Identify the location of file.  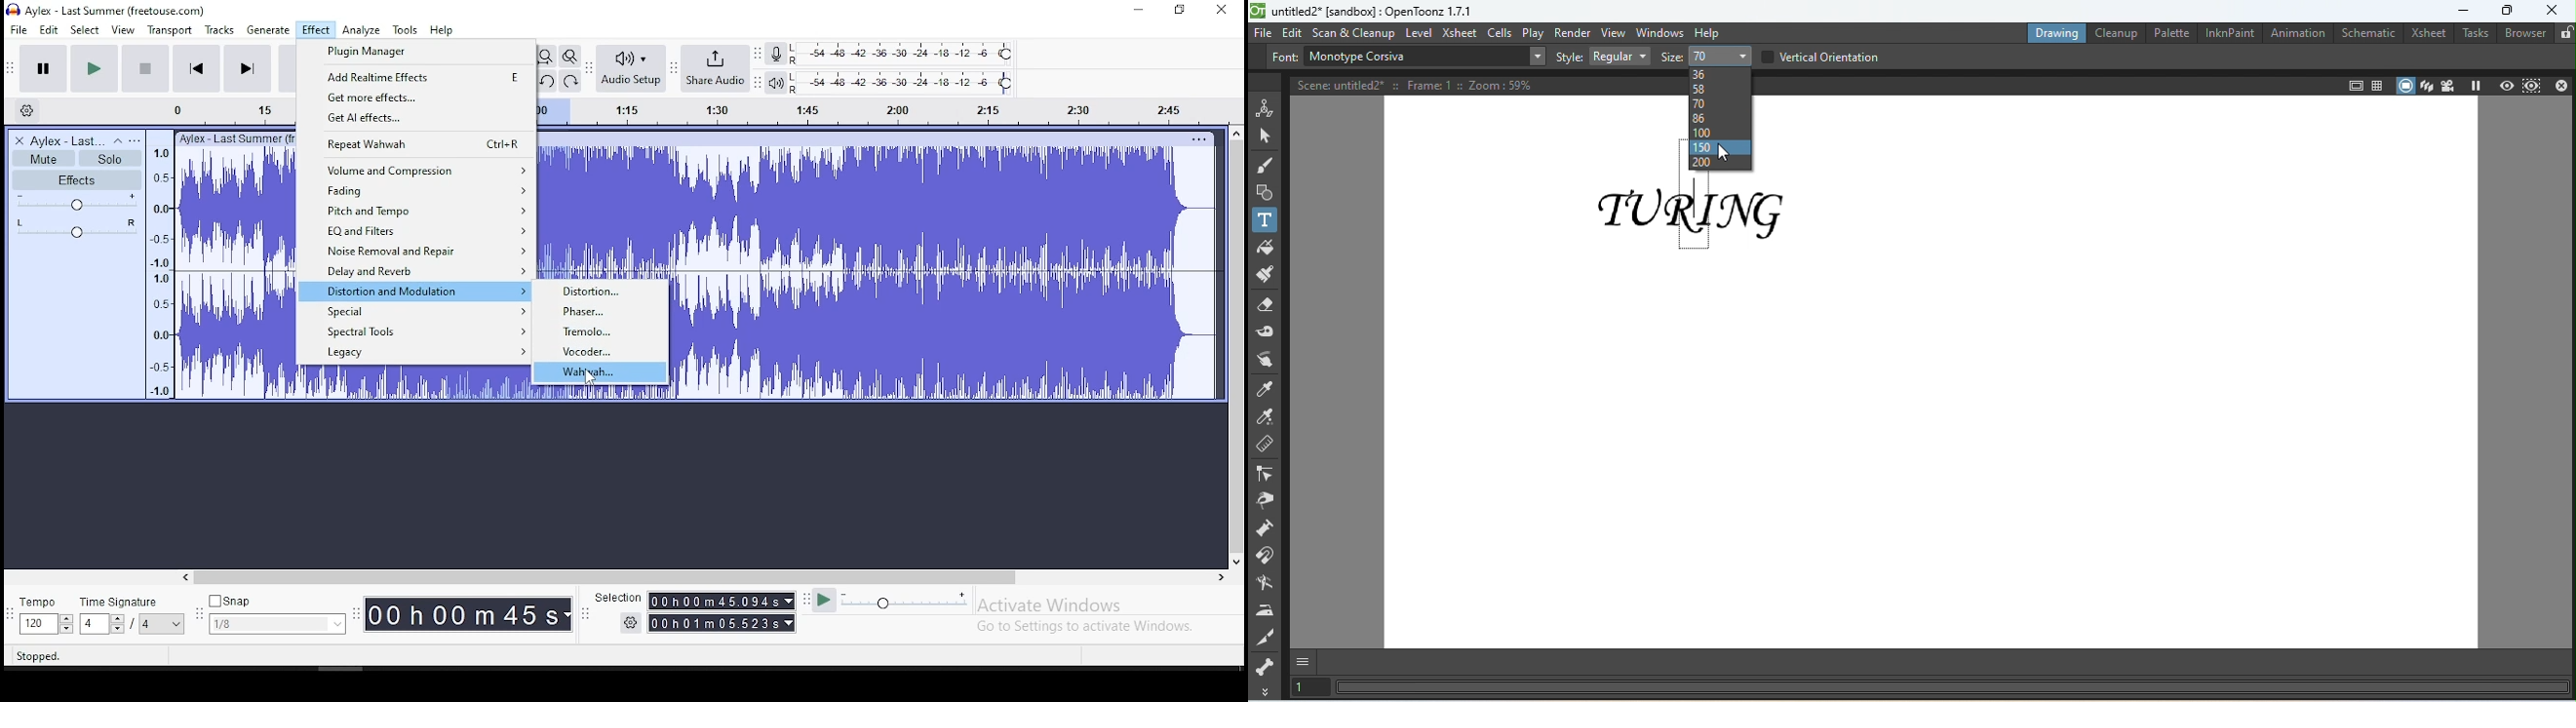
(20, 29).